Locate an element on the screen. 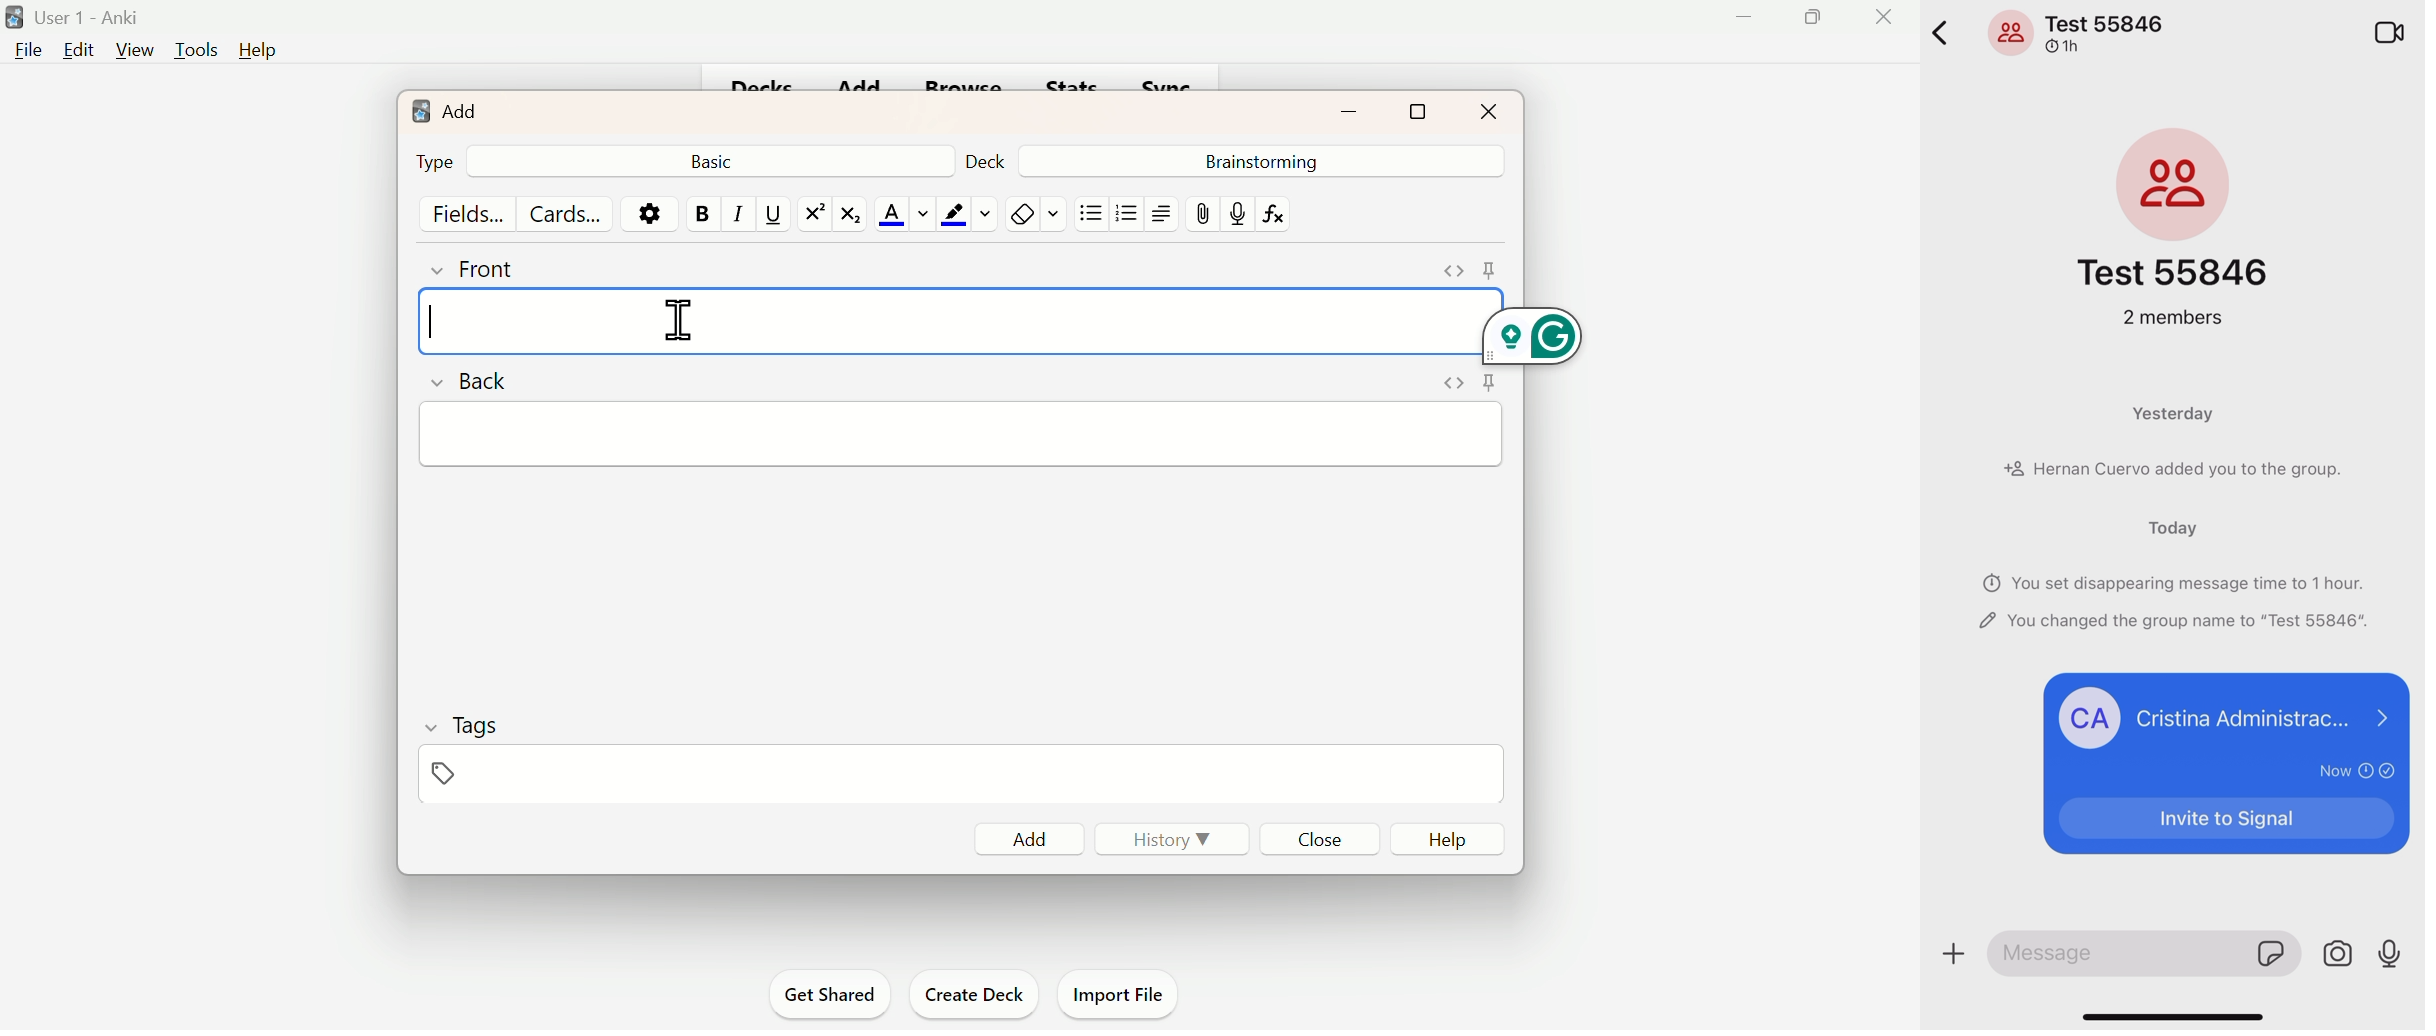 Image resolution: width=2436 pixels, height=1036 pixels. Create Deck is located at coordinates (970, 992).